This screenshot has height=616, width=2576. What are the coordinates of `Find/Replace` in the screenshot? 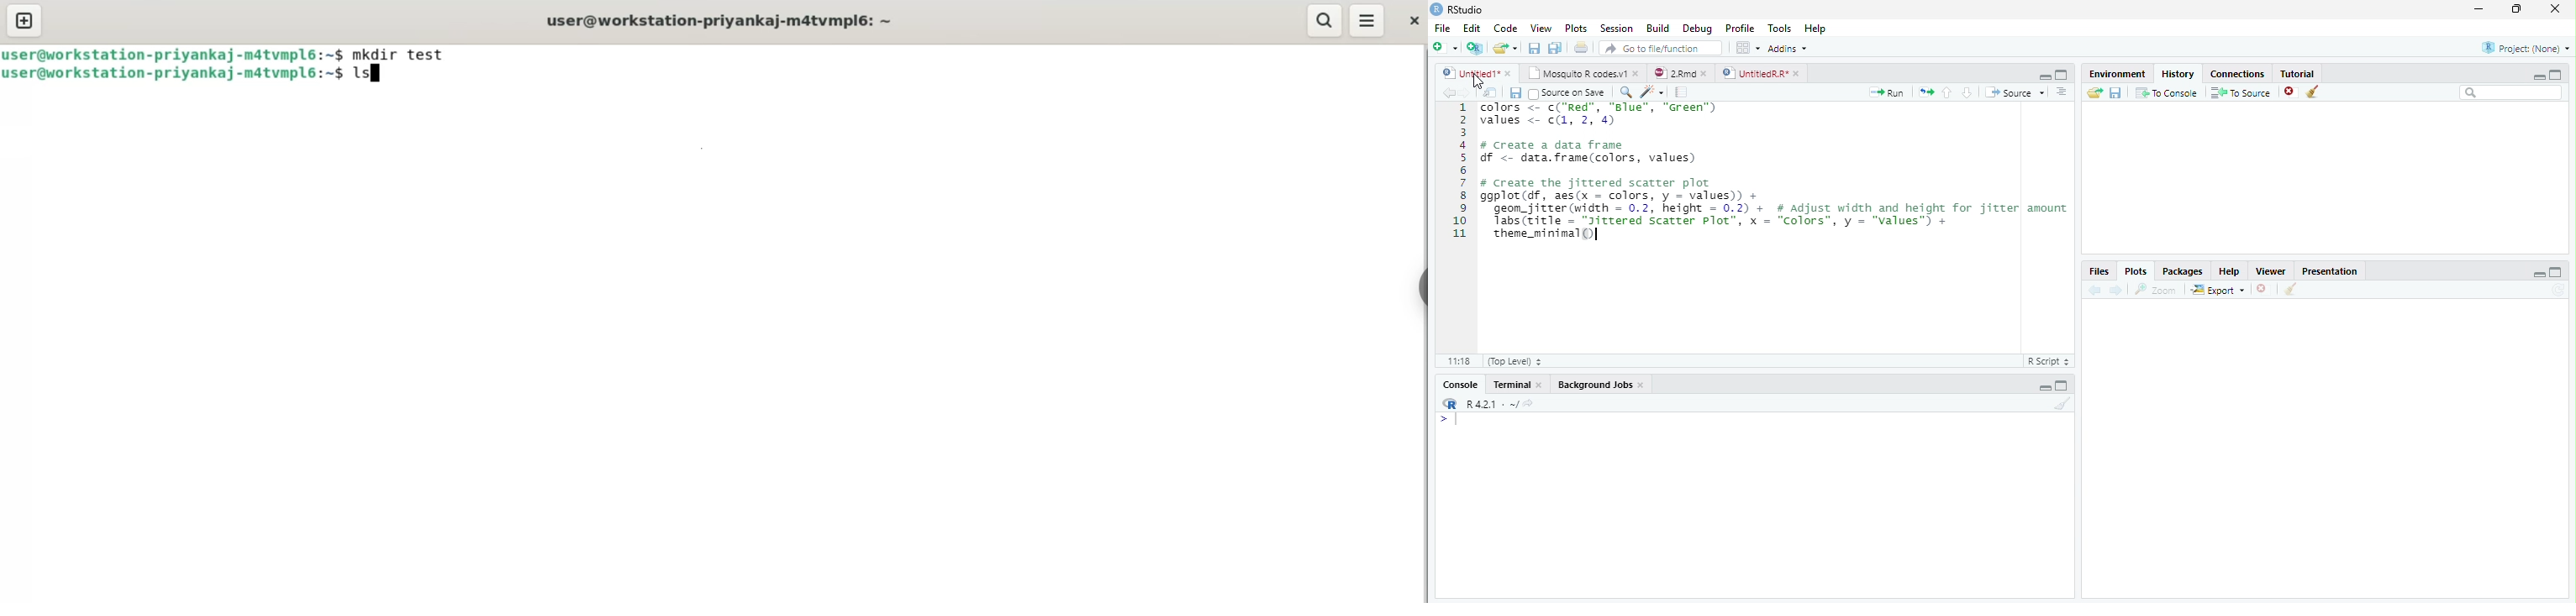 It's located at (1626, 92).